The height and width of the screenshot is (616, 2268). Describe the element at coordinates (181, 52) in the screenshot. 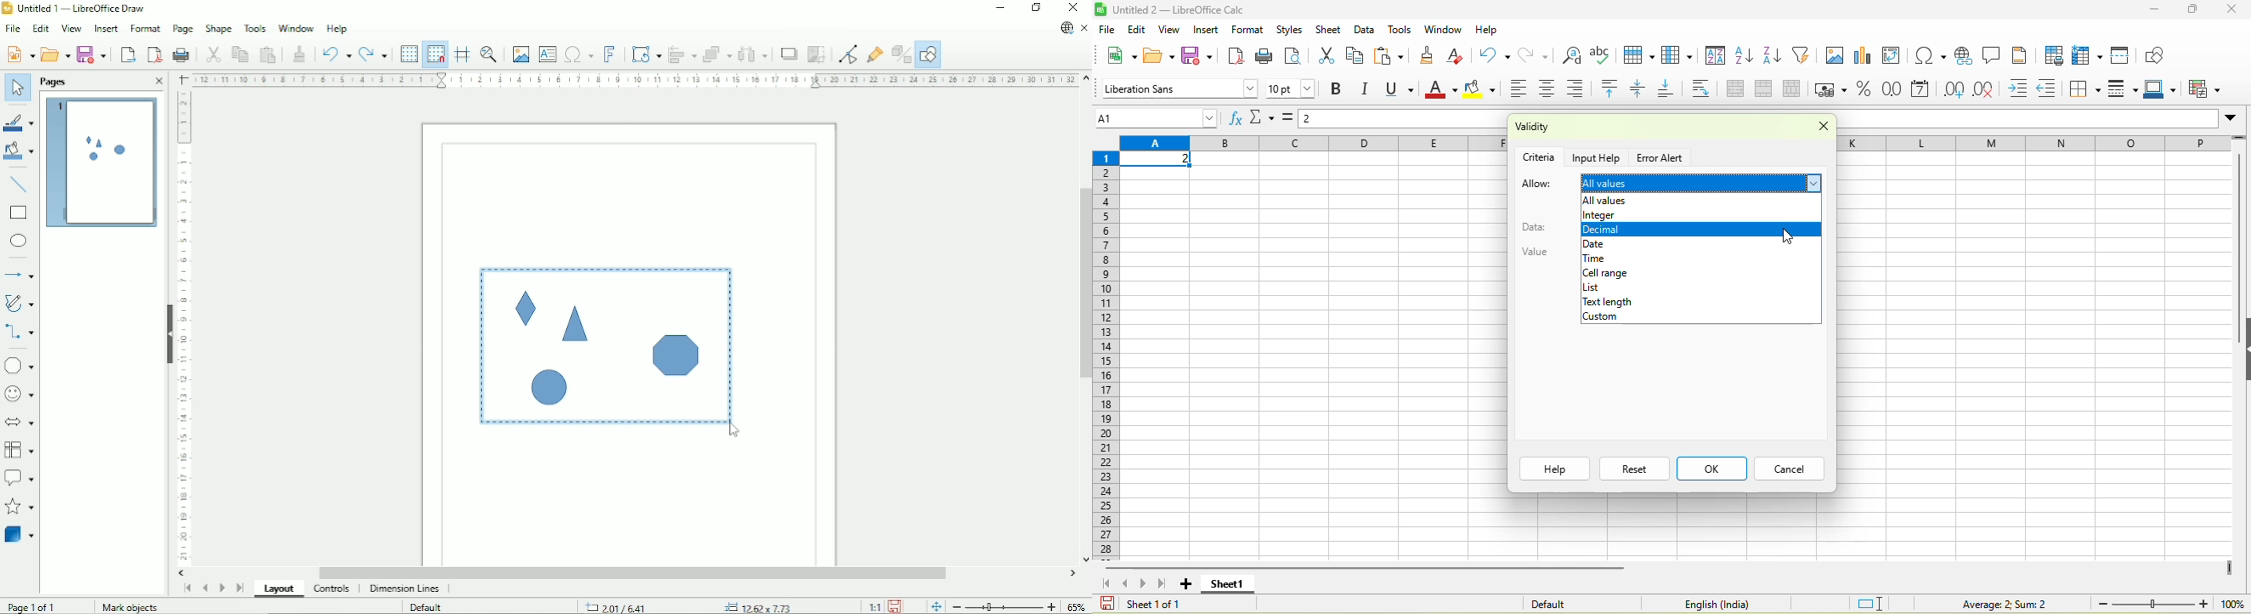

I see `Print` at that location.